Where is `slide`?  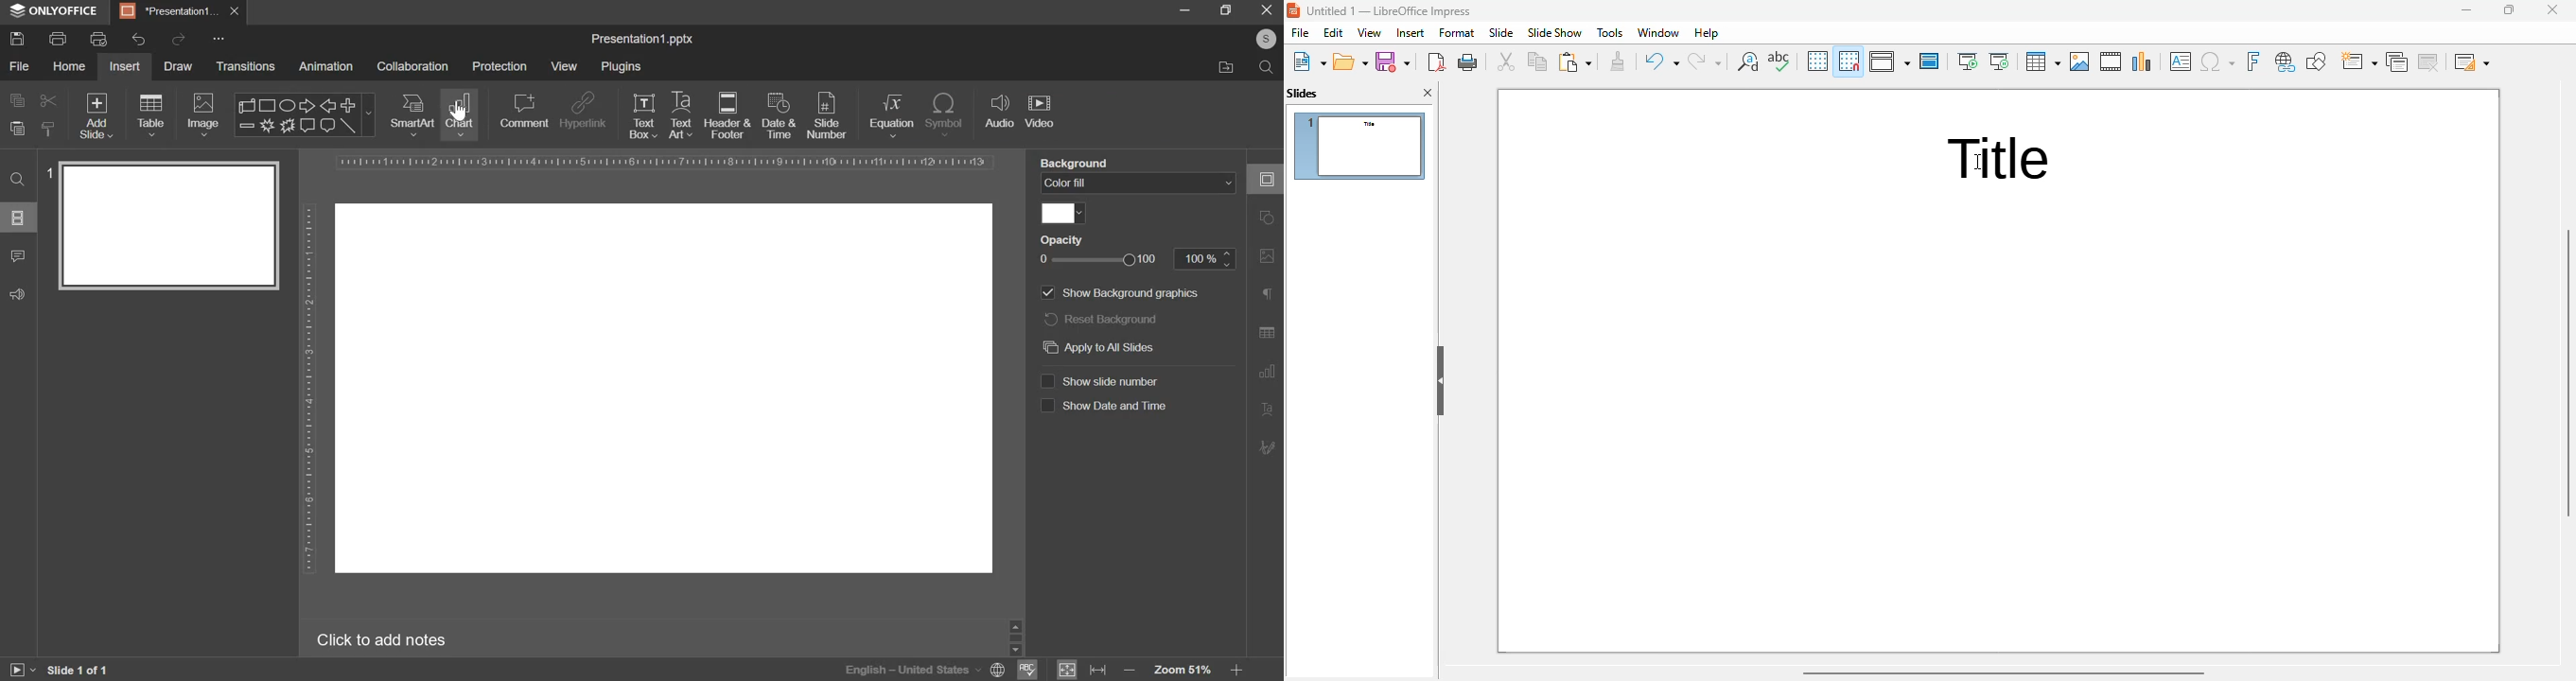 slide is located at coordinates (1501, 33).